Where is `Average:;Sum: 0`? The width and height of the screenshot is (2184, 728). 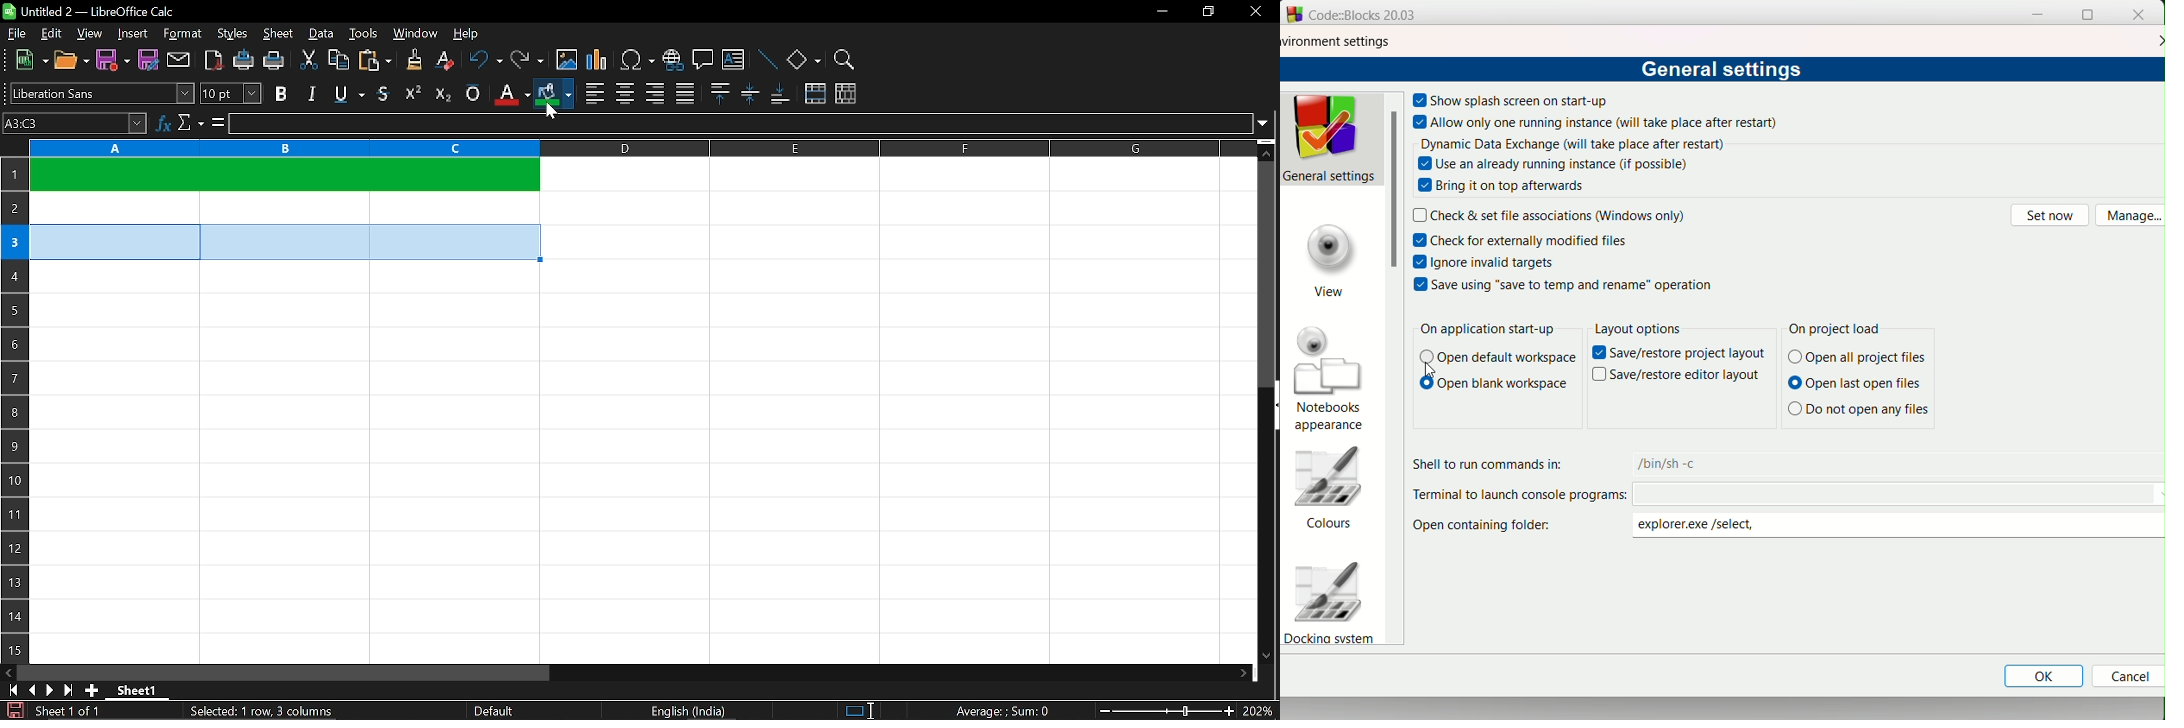
Average:;Sum: 0 is located at coordinates (1002, 710).